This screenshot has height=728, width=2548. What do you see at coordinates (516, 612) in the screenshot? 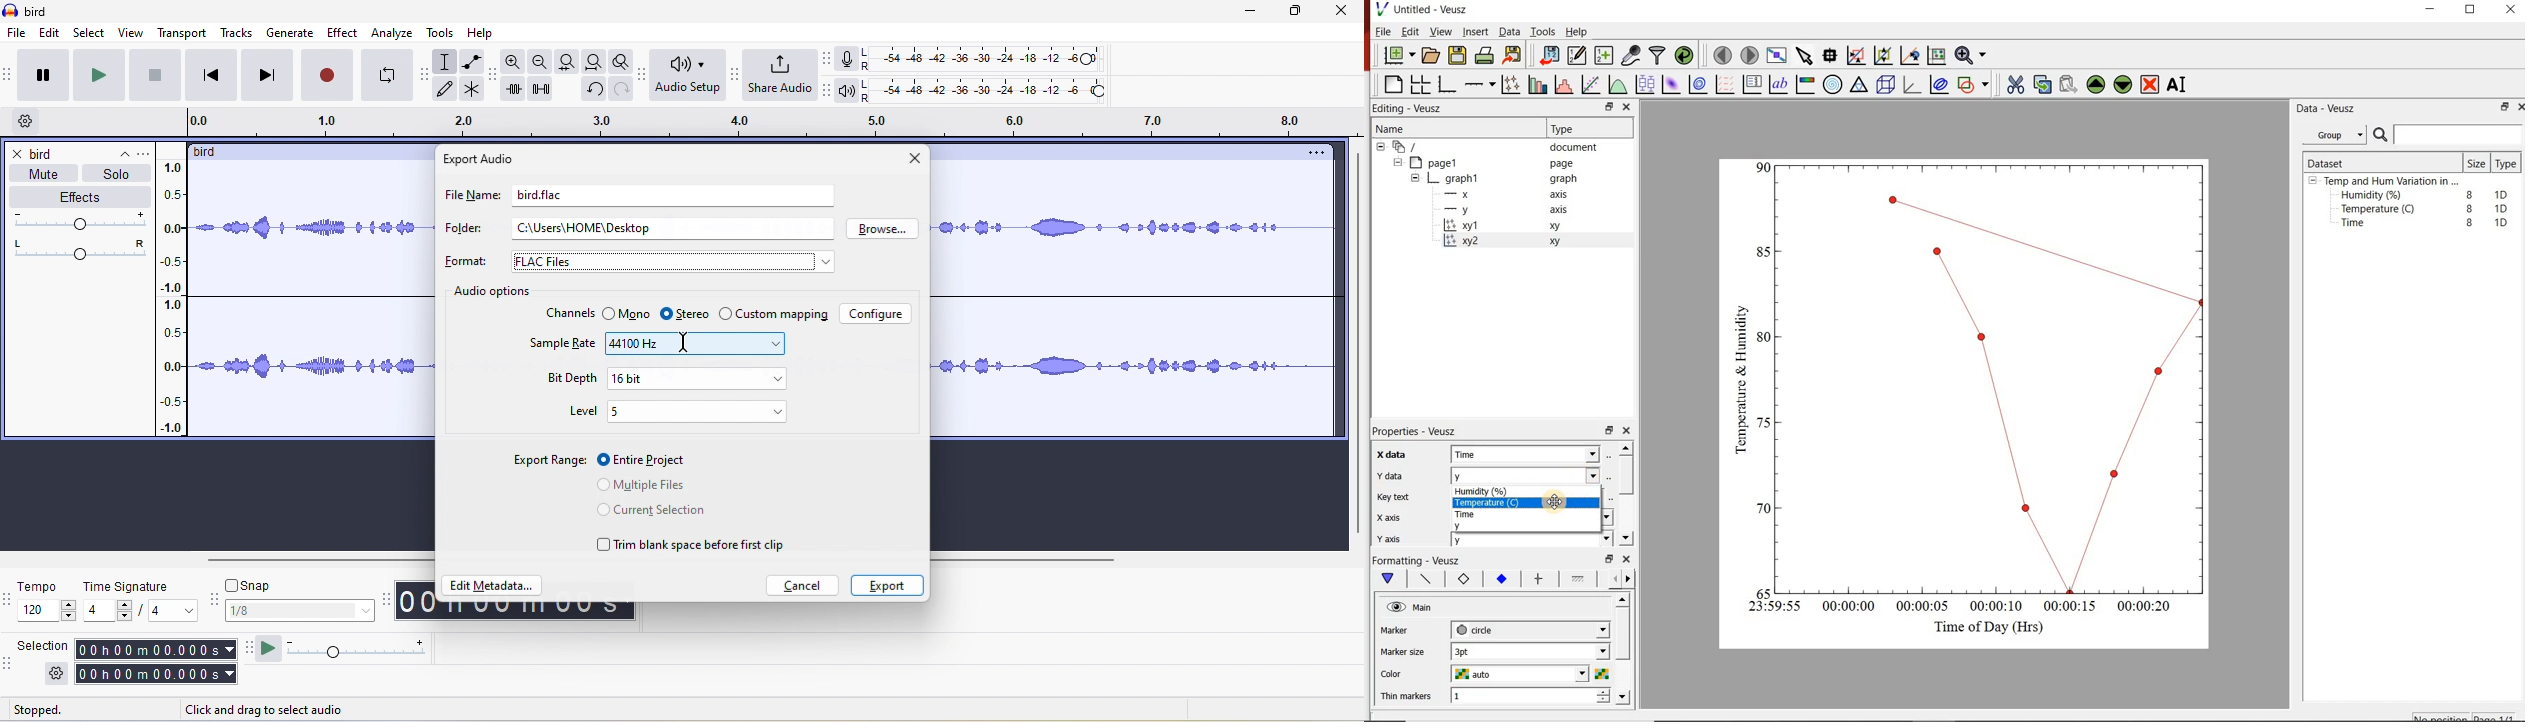
I see `timer` at bounding box center [516, 612].